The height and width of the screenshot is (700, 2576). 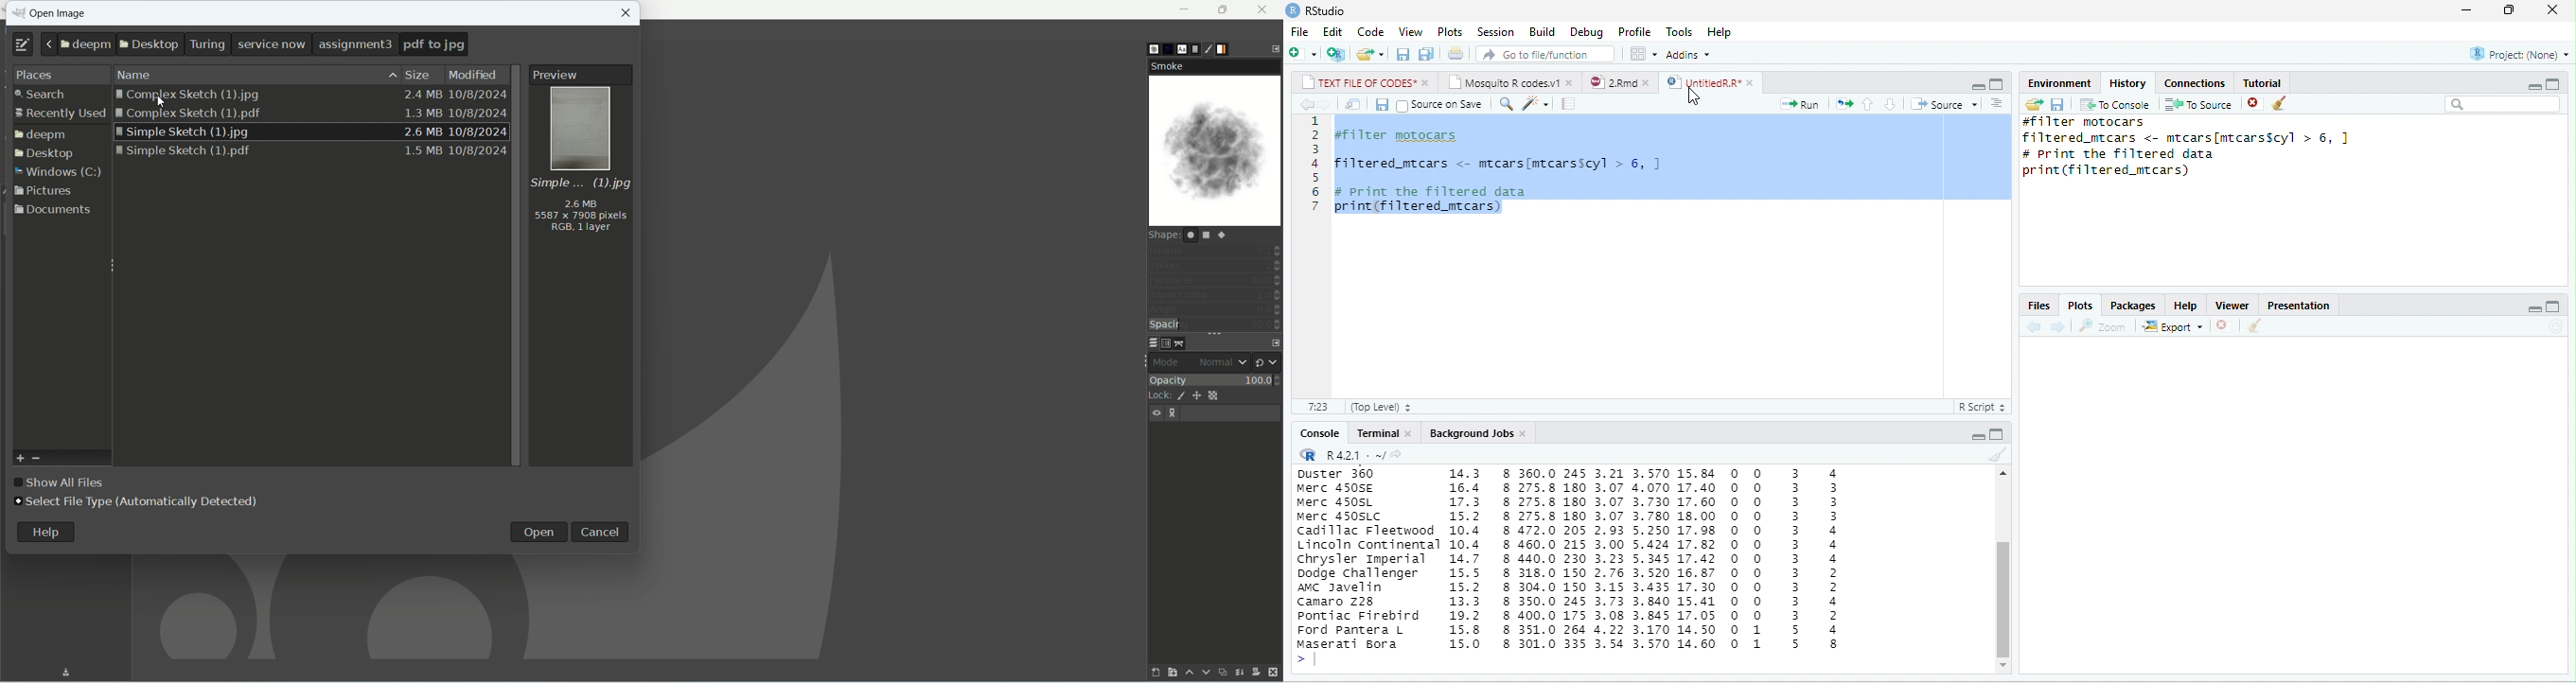 What do you see at coordinates (627, 13) in the screenshot?
I see `close` at bounding box center [627, 13].